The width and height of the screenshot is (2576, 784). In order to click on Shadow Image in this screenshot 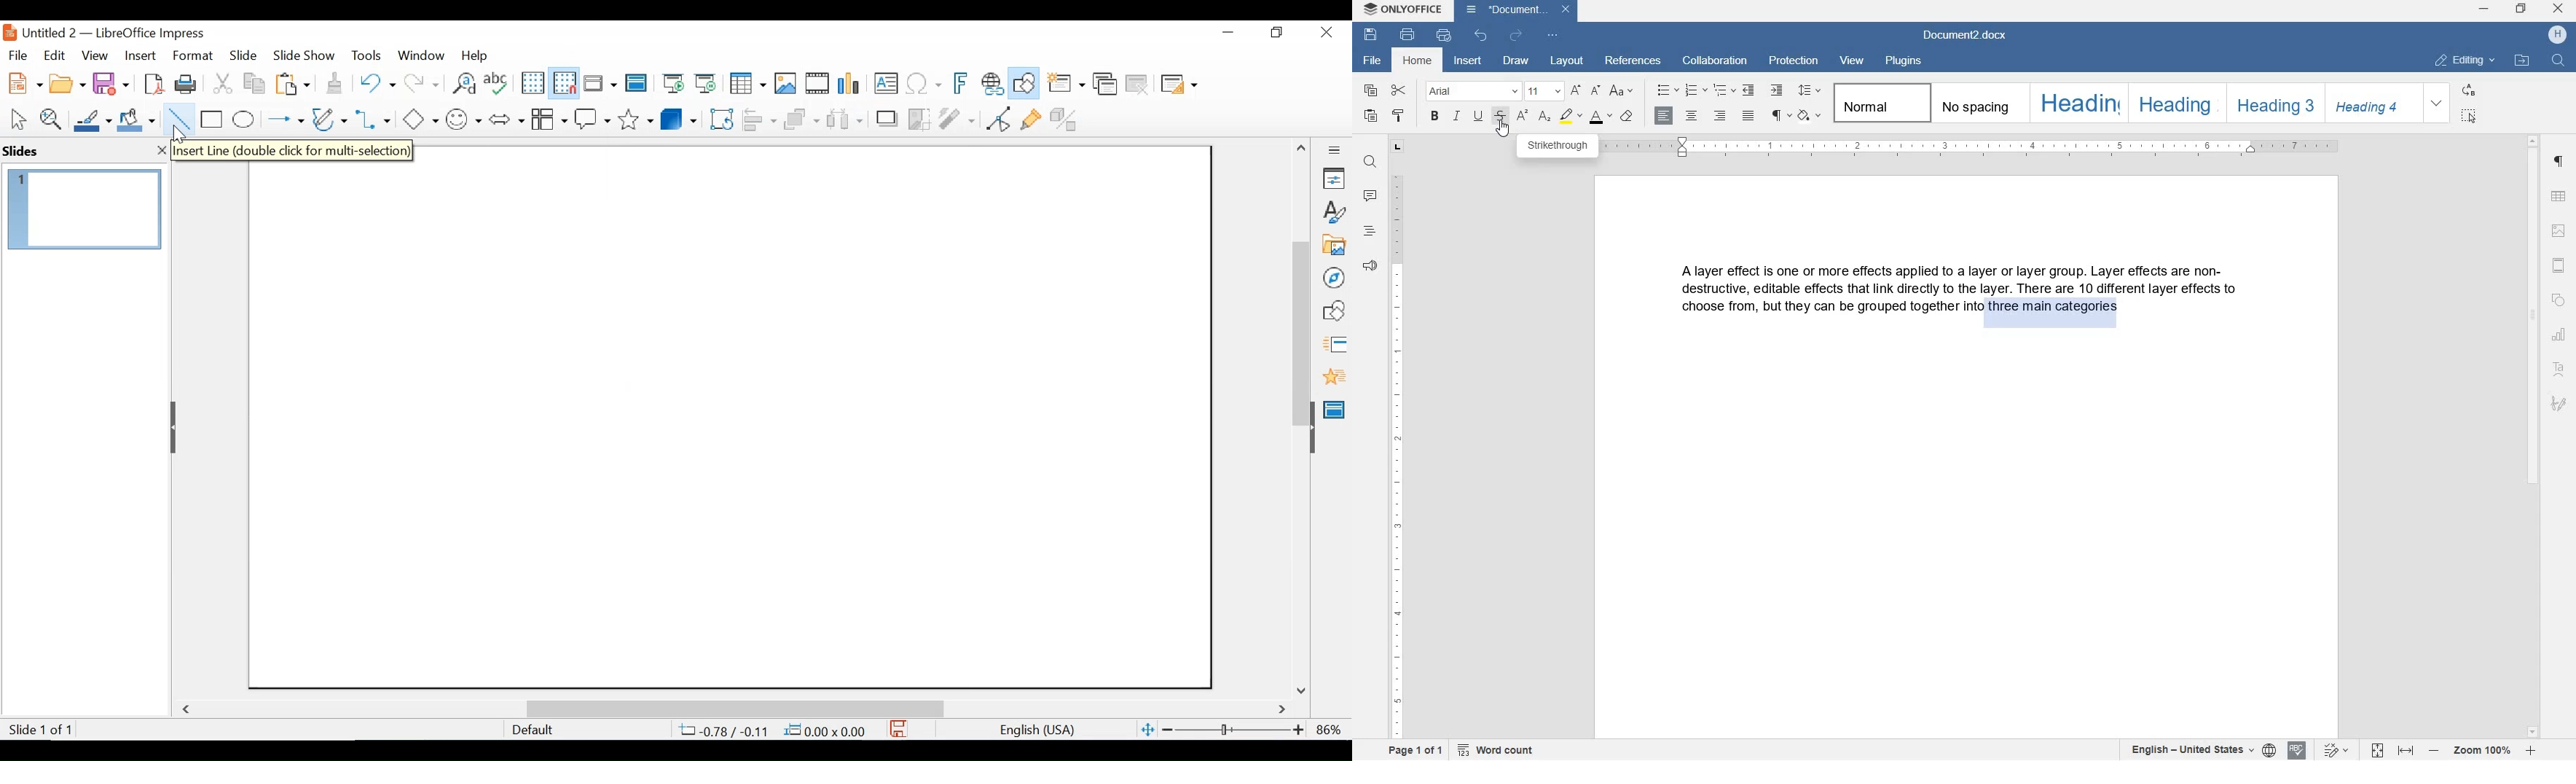, I will do `click(888, 118)`.